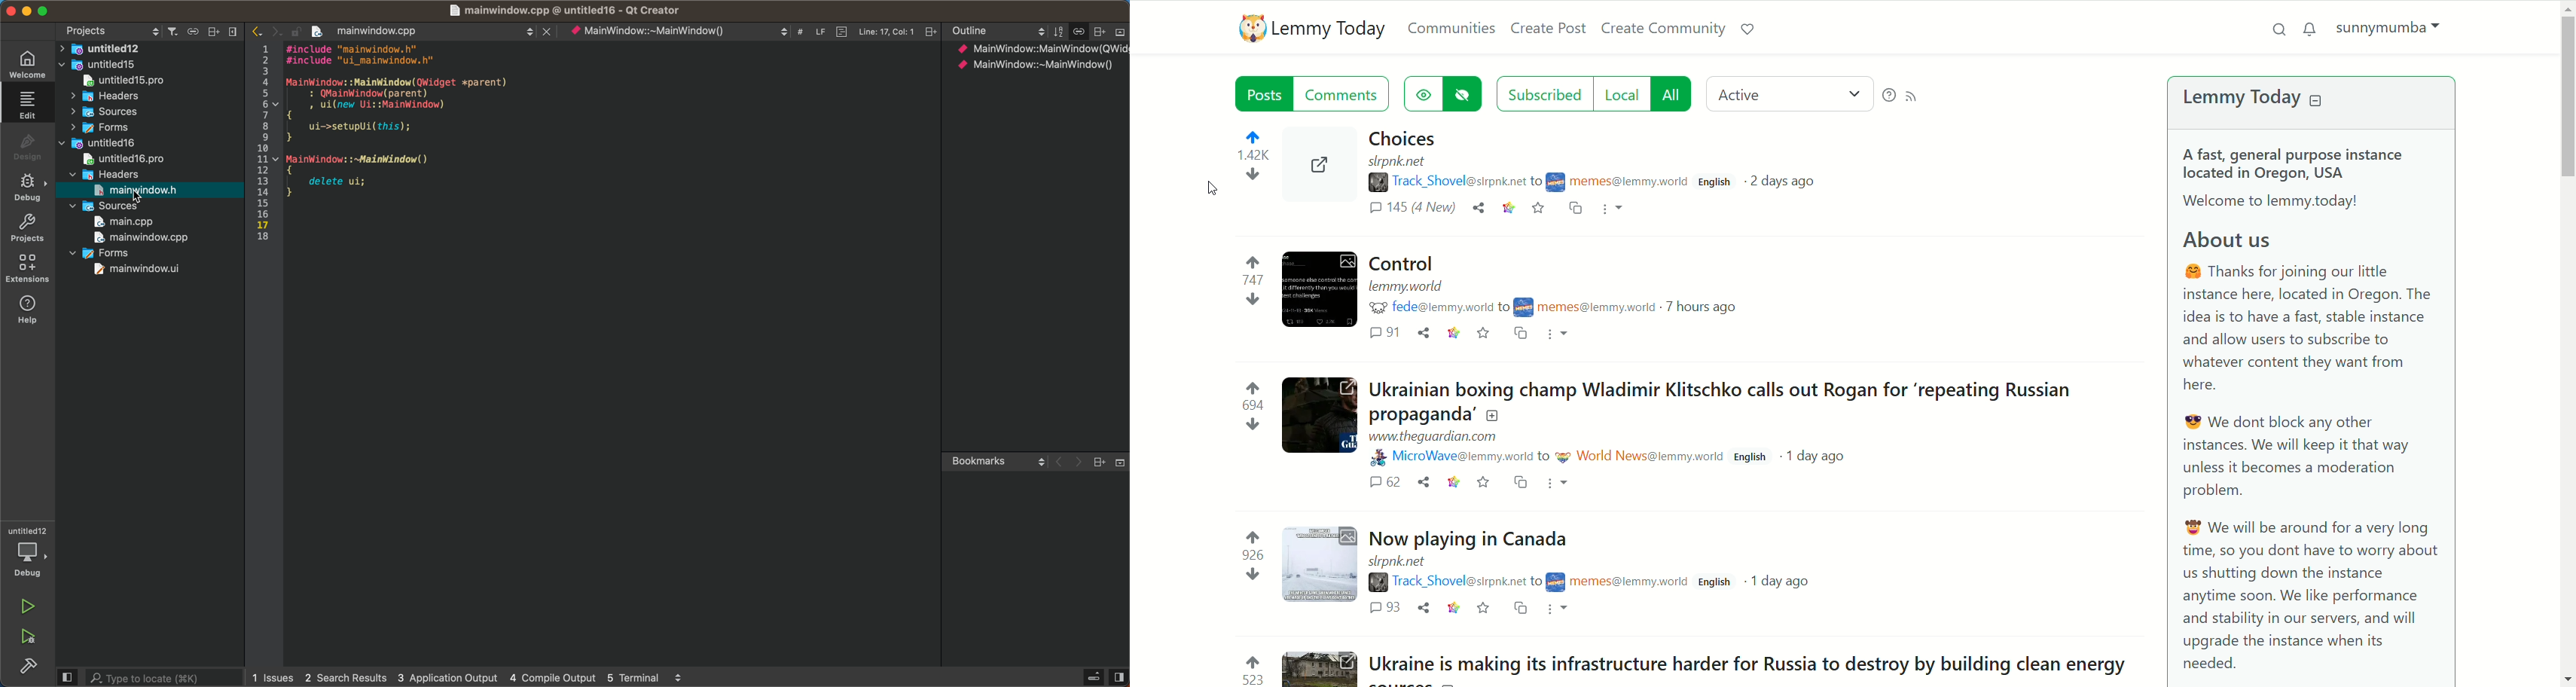 The height and width of the screenshot is (700, 2576). Describe the element at coordinates (1442, 306) in the screenshot. I see `username` at that location.